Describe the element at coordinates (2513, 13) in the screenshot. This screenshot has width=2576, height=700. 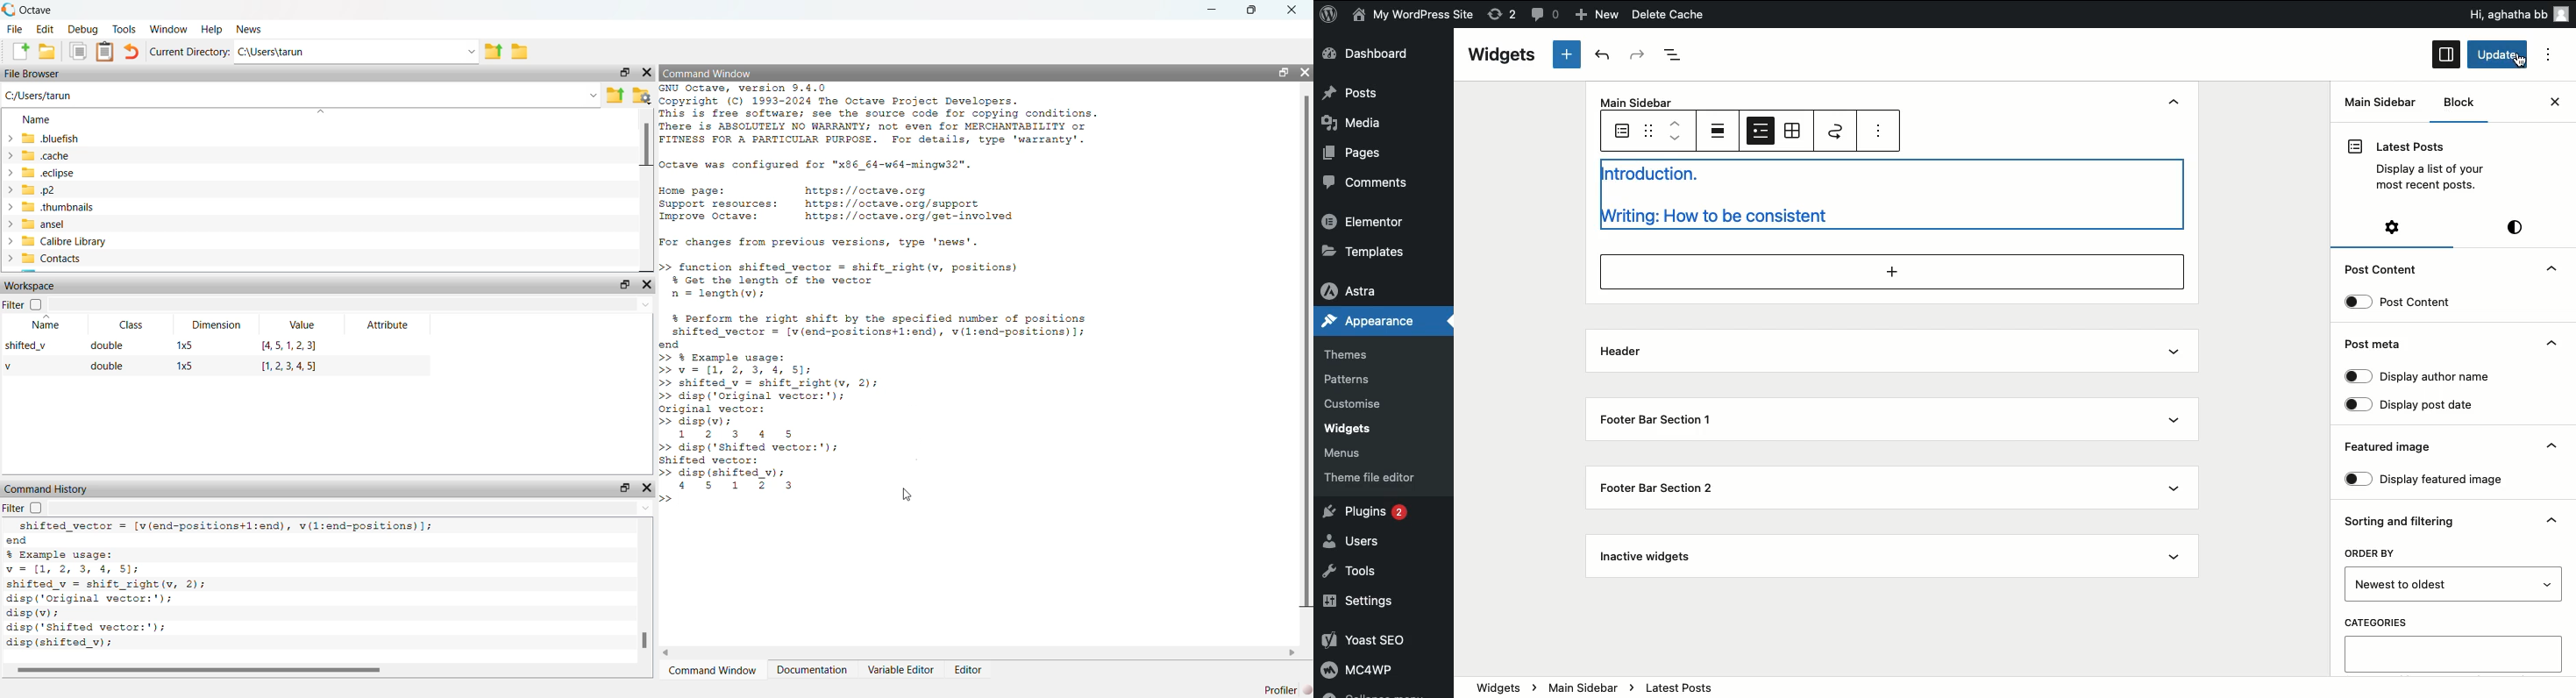
I see `Hi, aghatha bb ` at that location.